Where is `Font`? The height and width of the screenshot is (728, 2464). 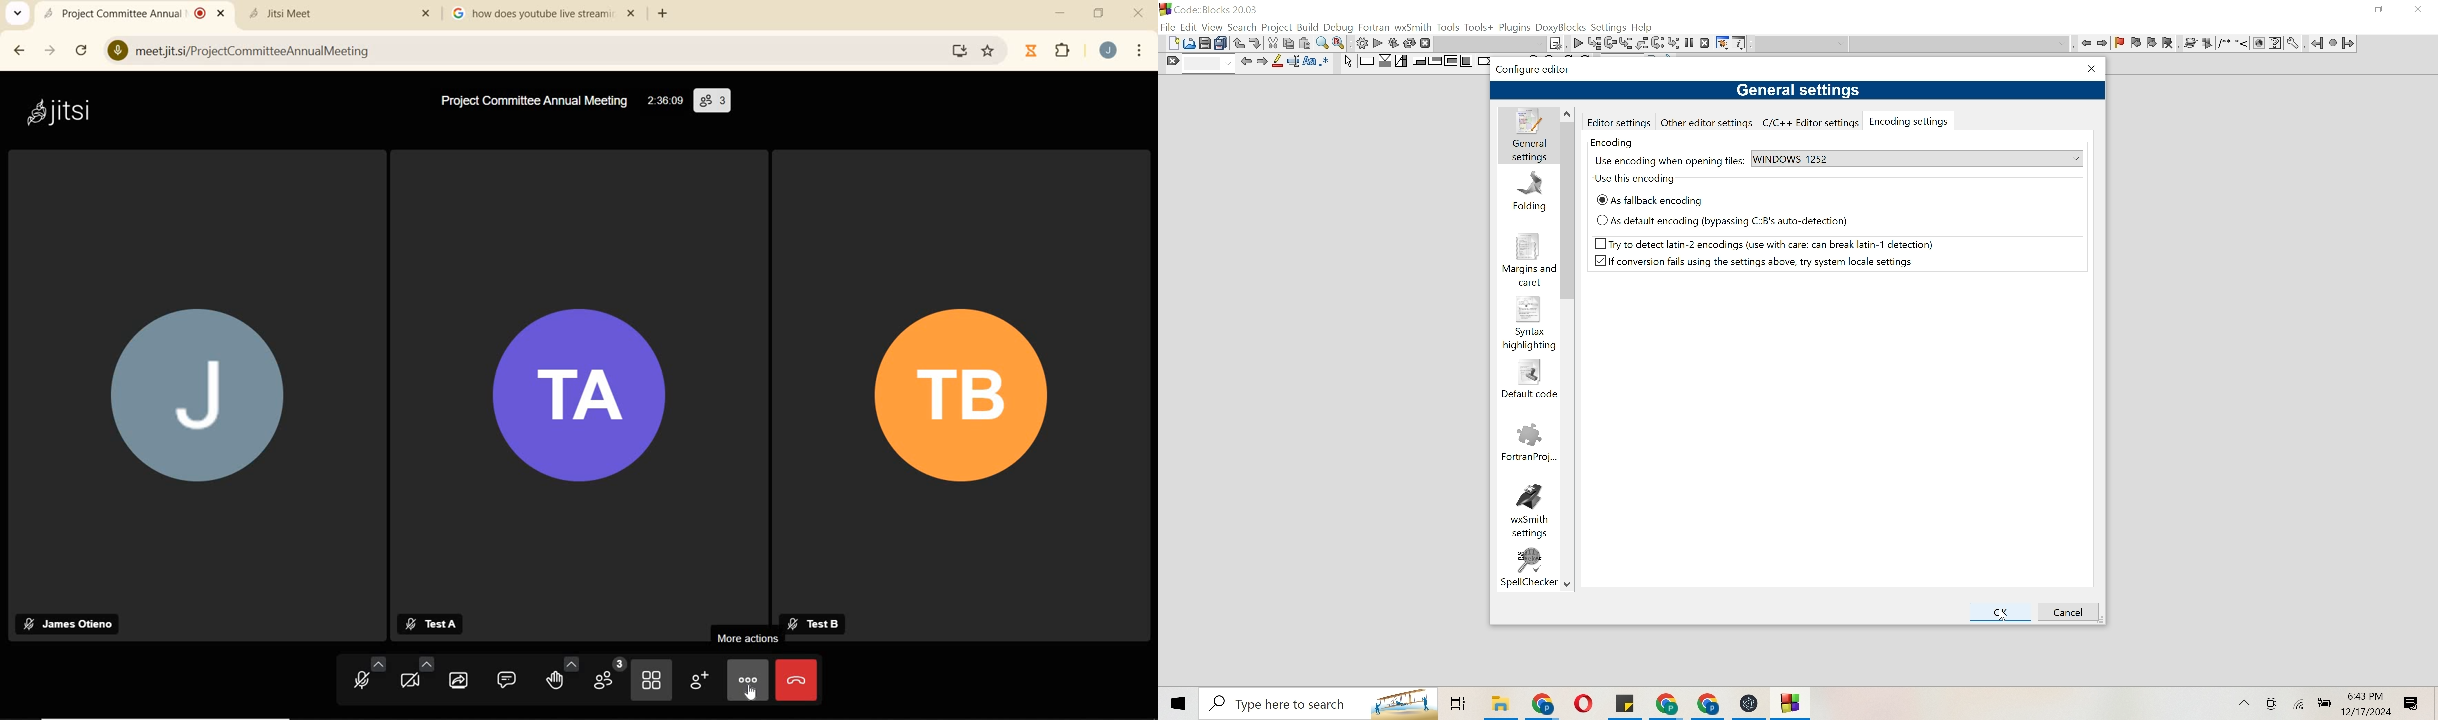 Font is located at coordinates (1311, 62).